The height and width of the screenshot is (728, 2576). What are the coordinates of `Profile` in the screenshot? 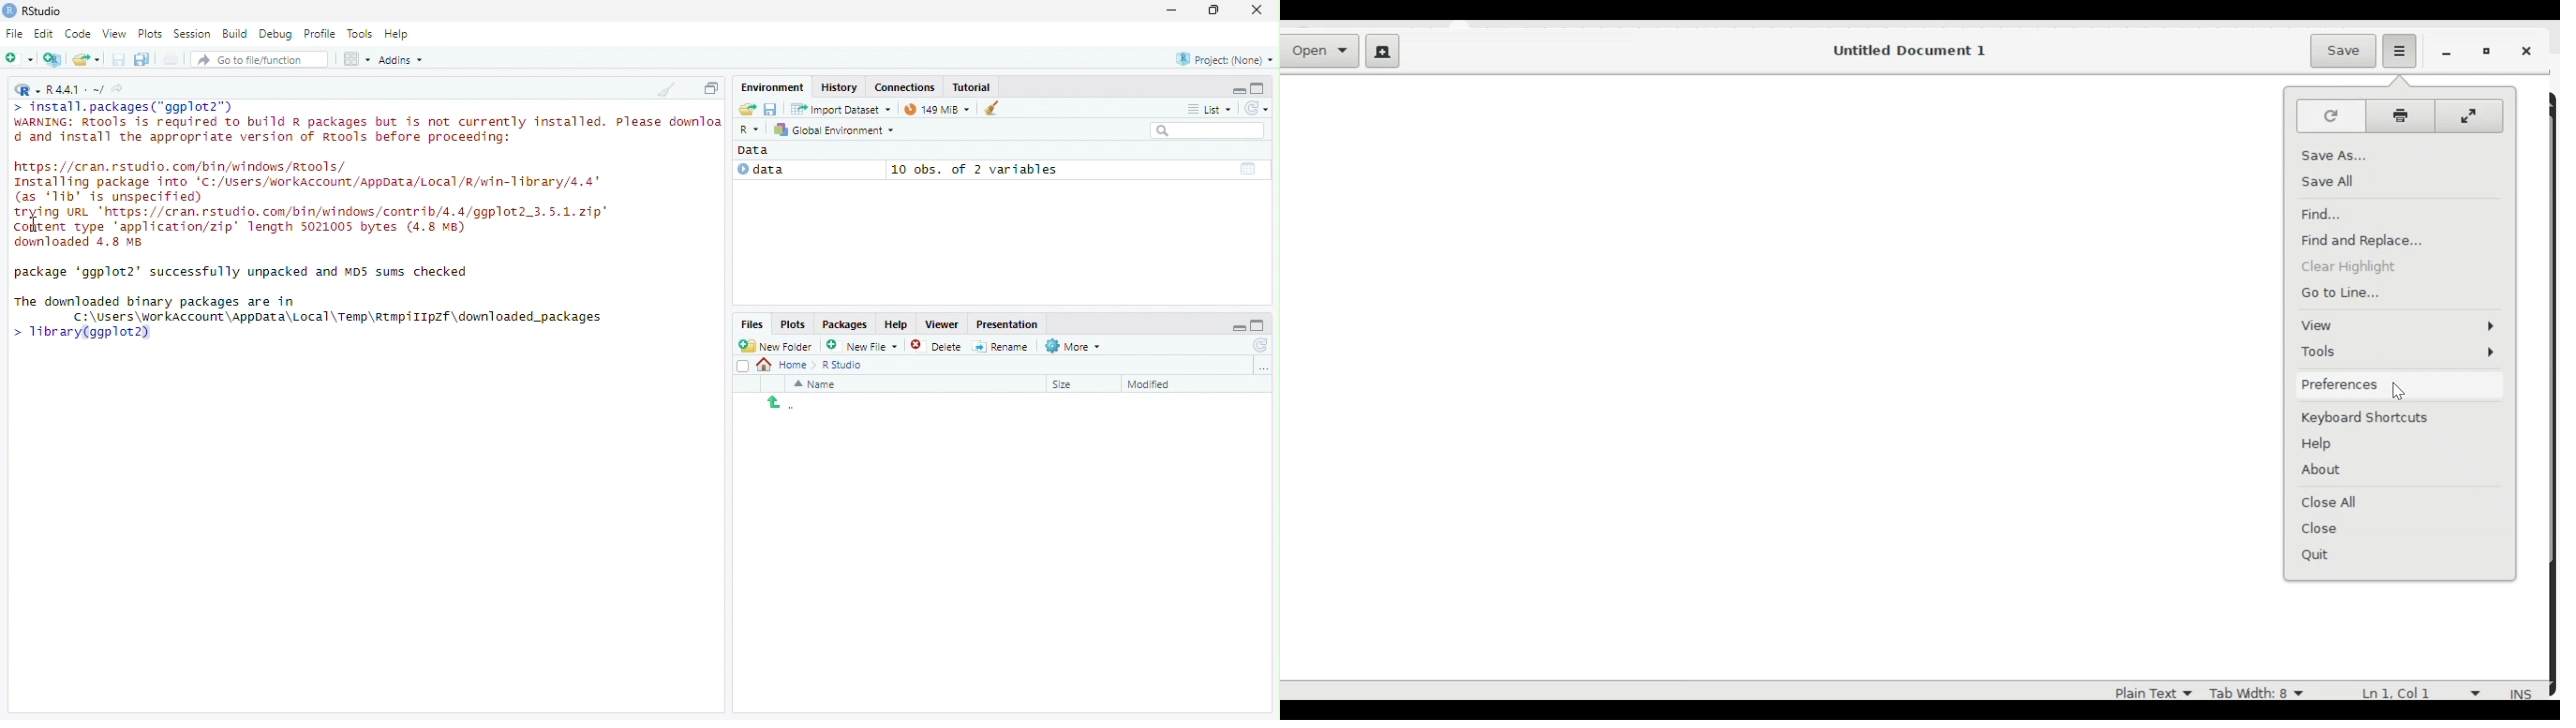 It's located at (323, 34).